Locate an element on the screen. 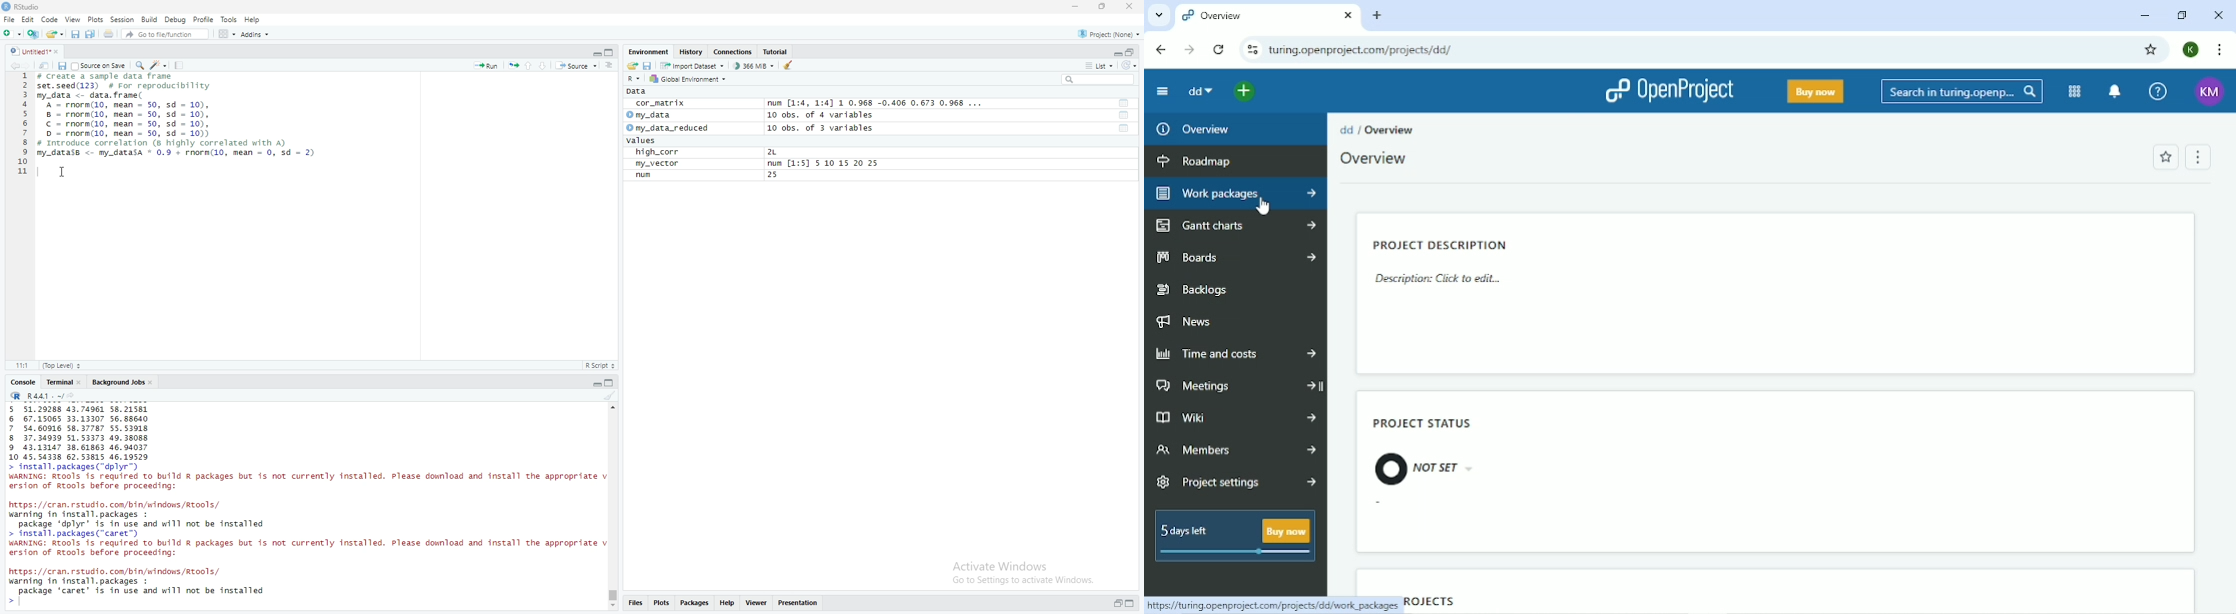  cursor is located at coordinates (62, 172).